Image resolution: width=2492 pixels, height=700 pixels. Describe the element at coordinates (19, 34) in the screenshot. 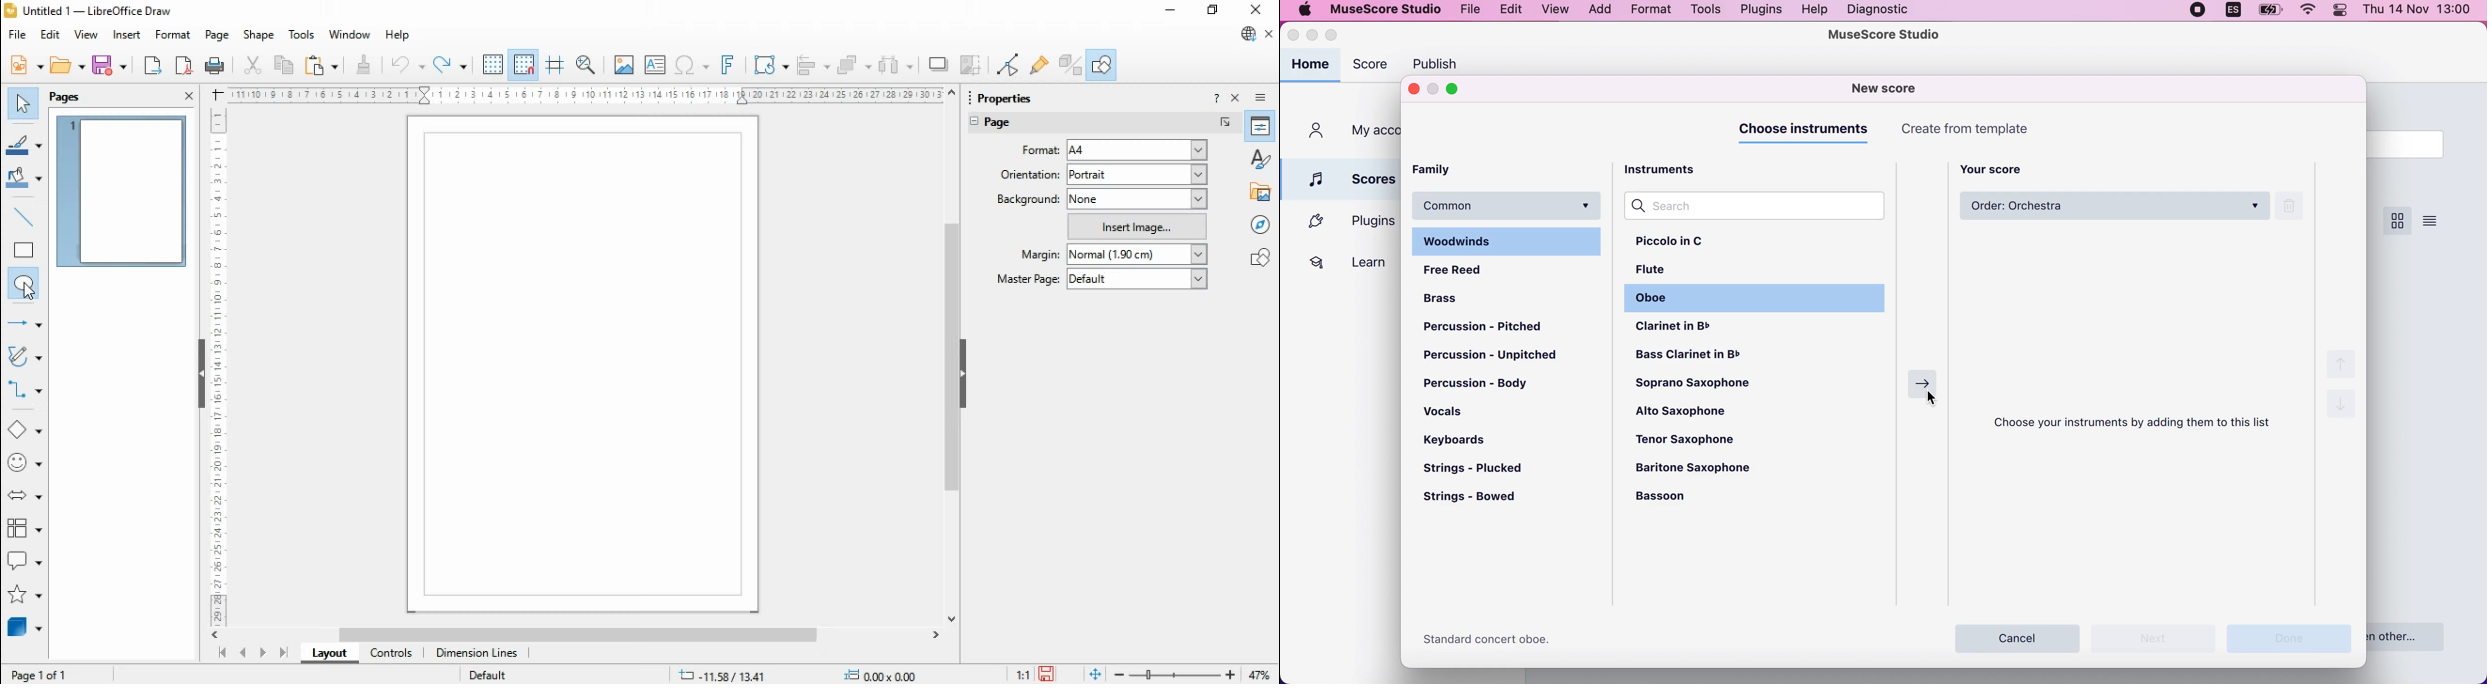

I see `file` at that location.